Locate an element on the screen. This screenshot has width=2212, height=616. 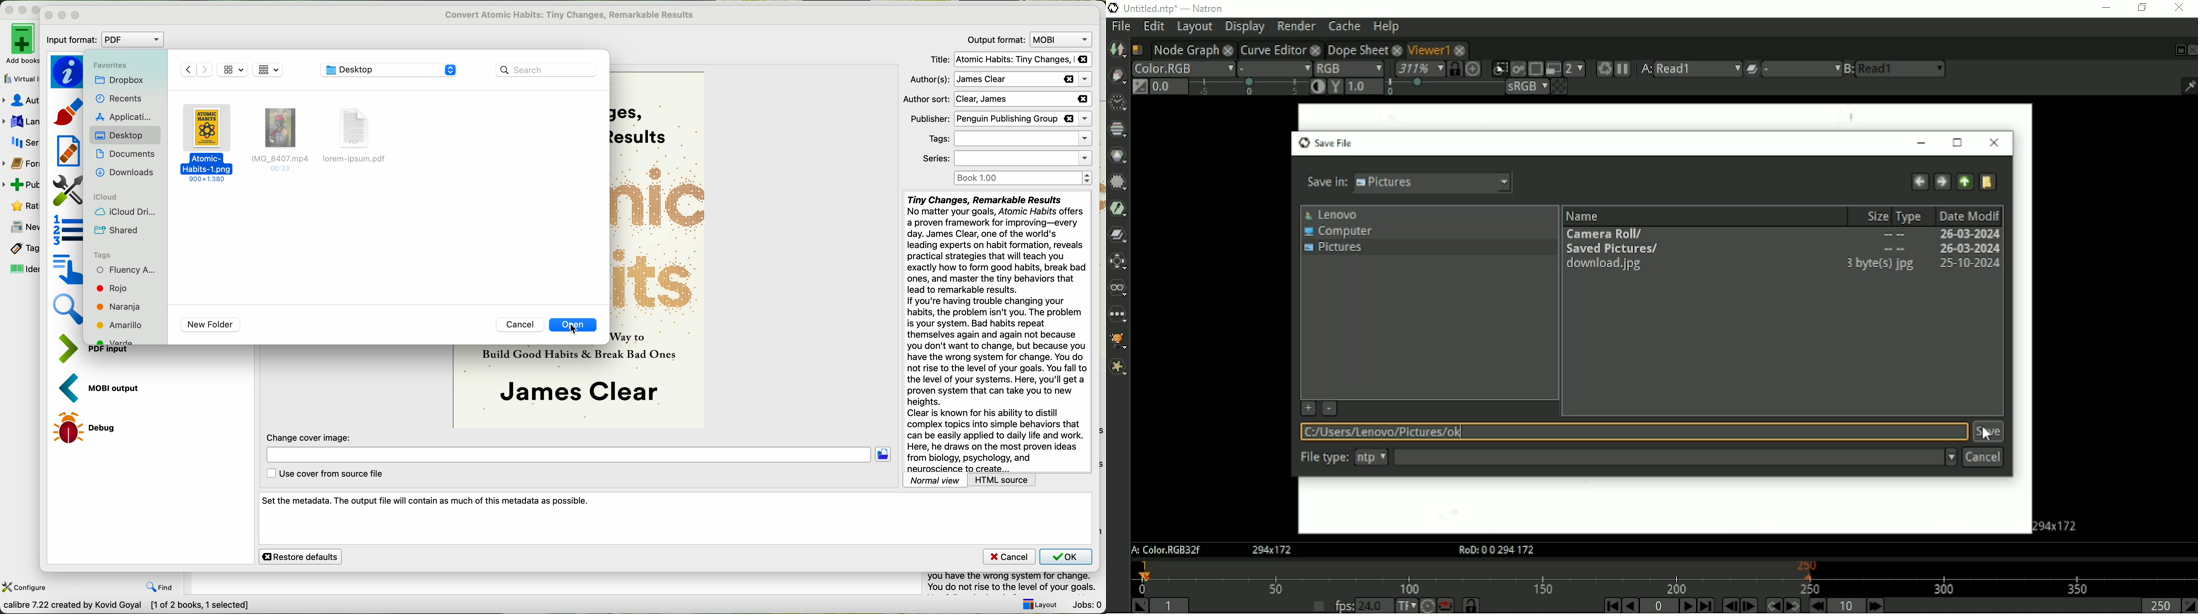
close is located at coordinates (49, 16).